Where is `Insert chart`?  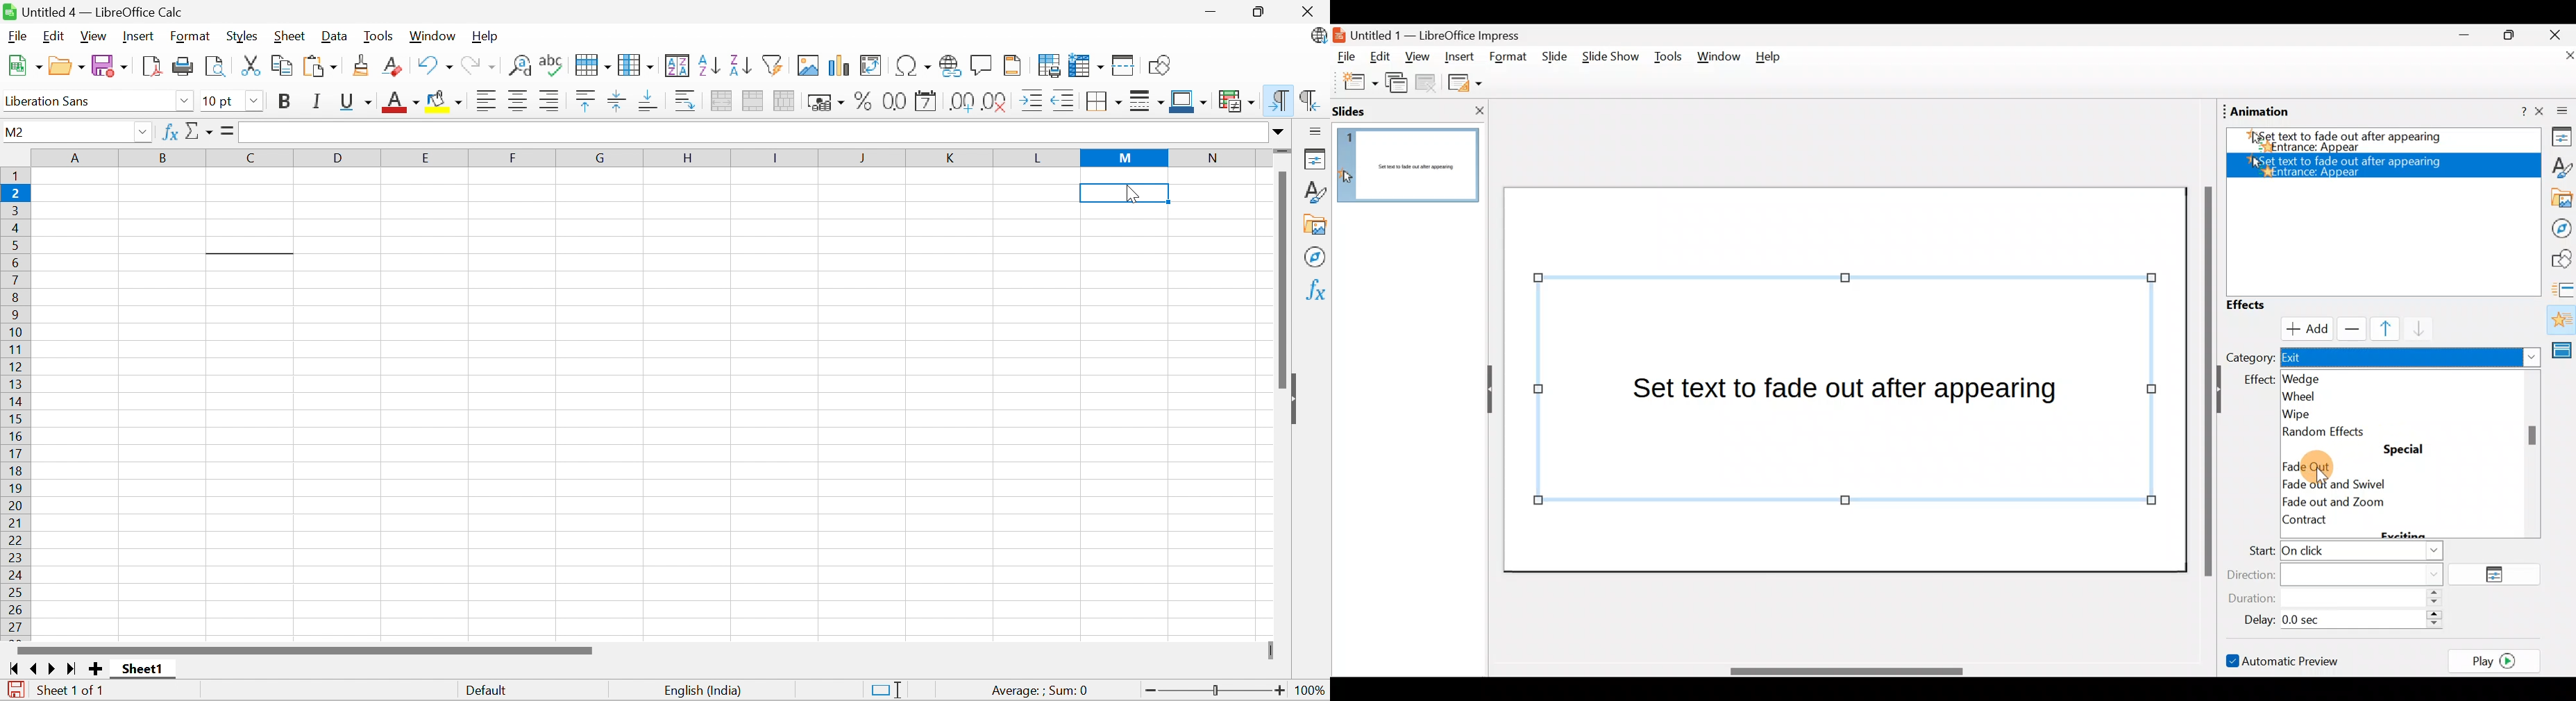
Insert chart is located at coordinates (840, 66).